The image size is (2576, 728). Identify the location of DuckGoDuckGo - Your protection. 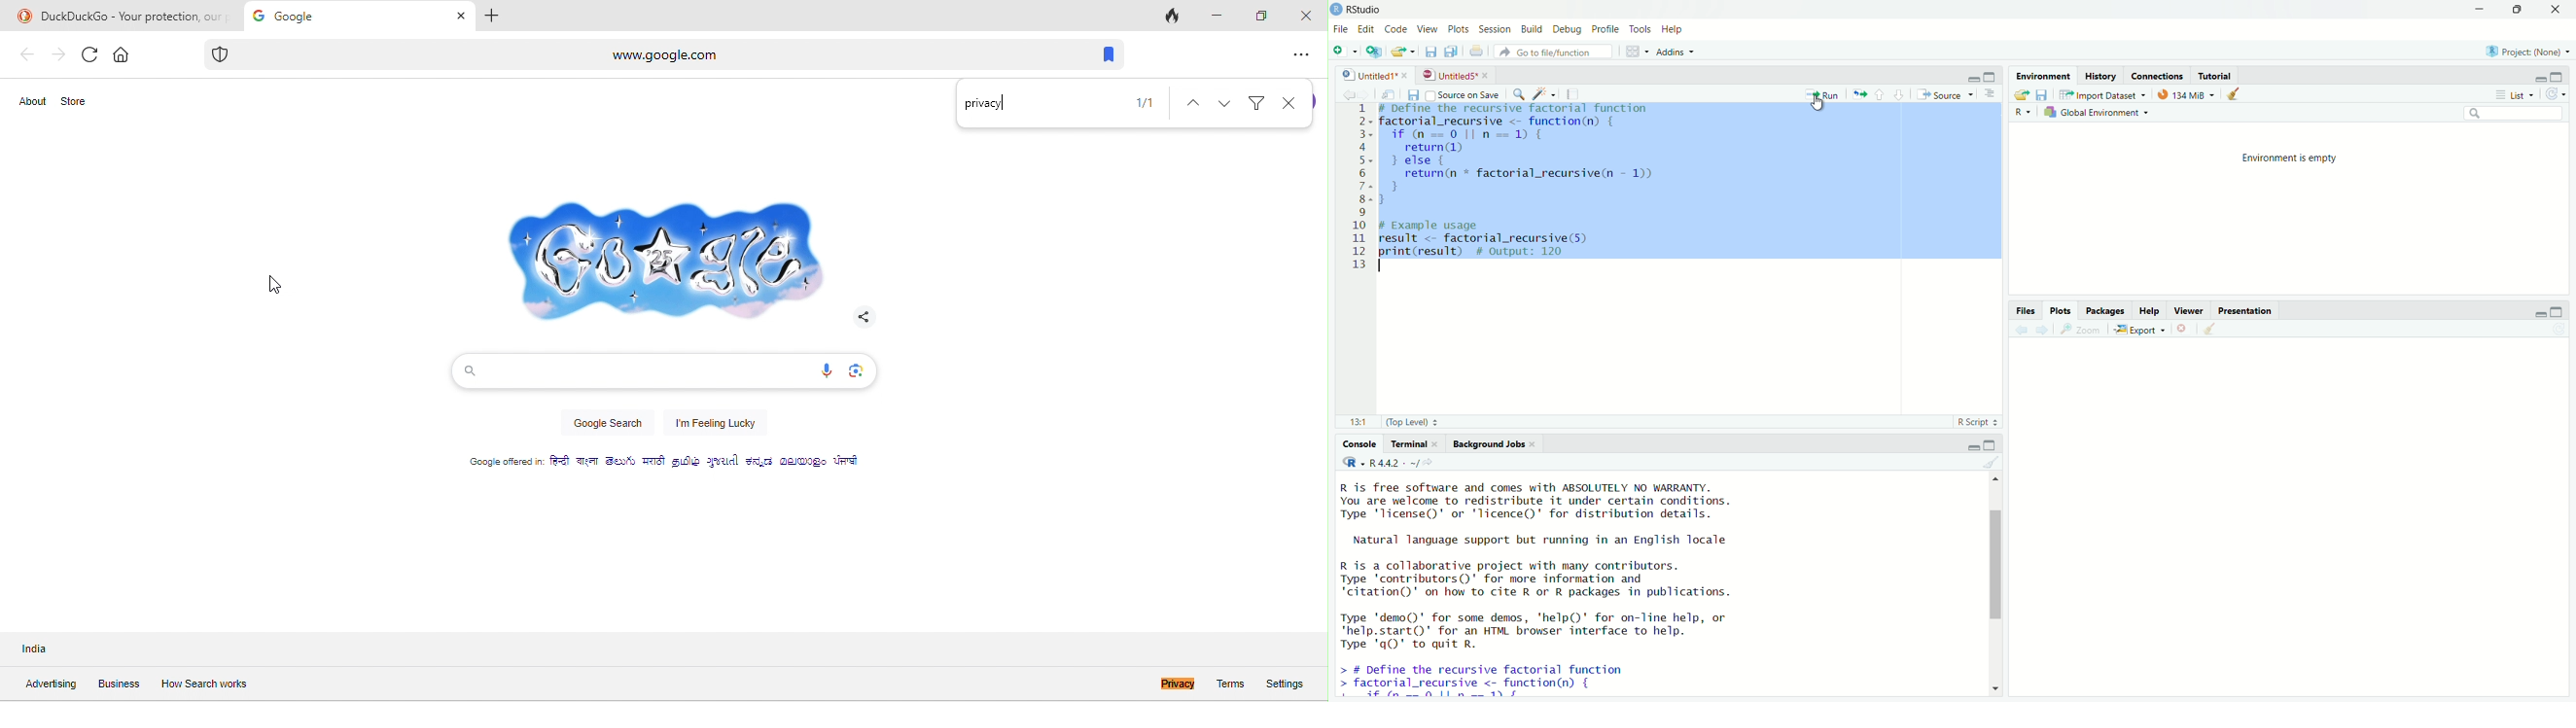
(121, 16).